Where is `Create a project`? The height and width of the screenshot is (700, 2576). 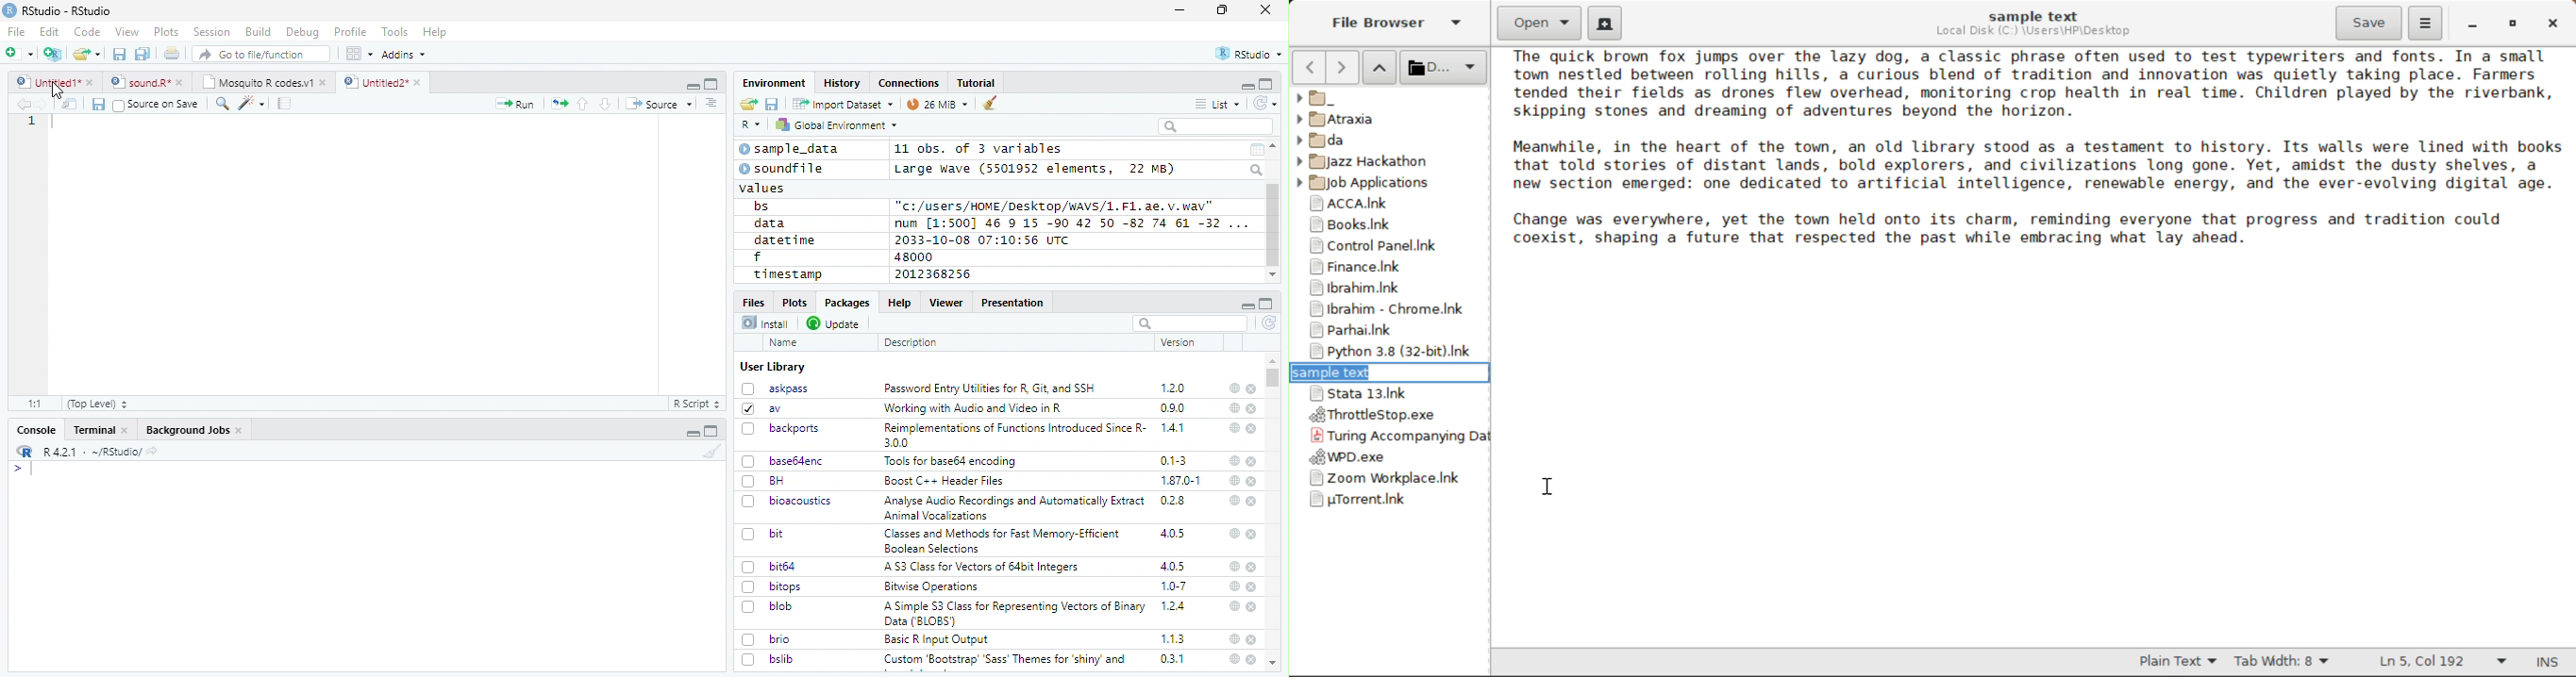 Create a project is located at coordinates (53, 54).